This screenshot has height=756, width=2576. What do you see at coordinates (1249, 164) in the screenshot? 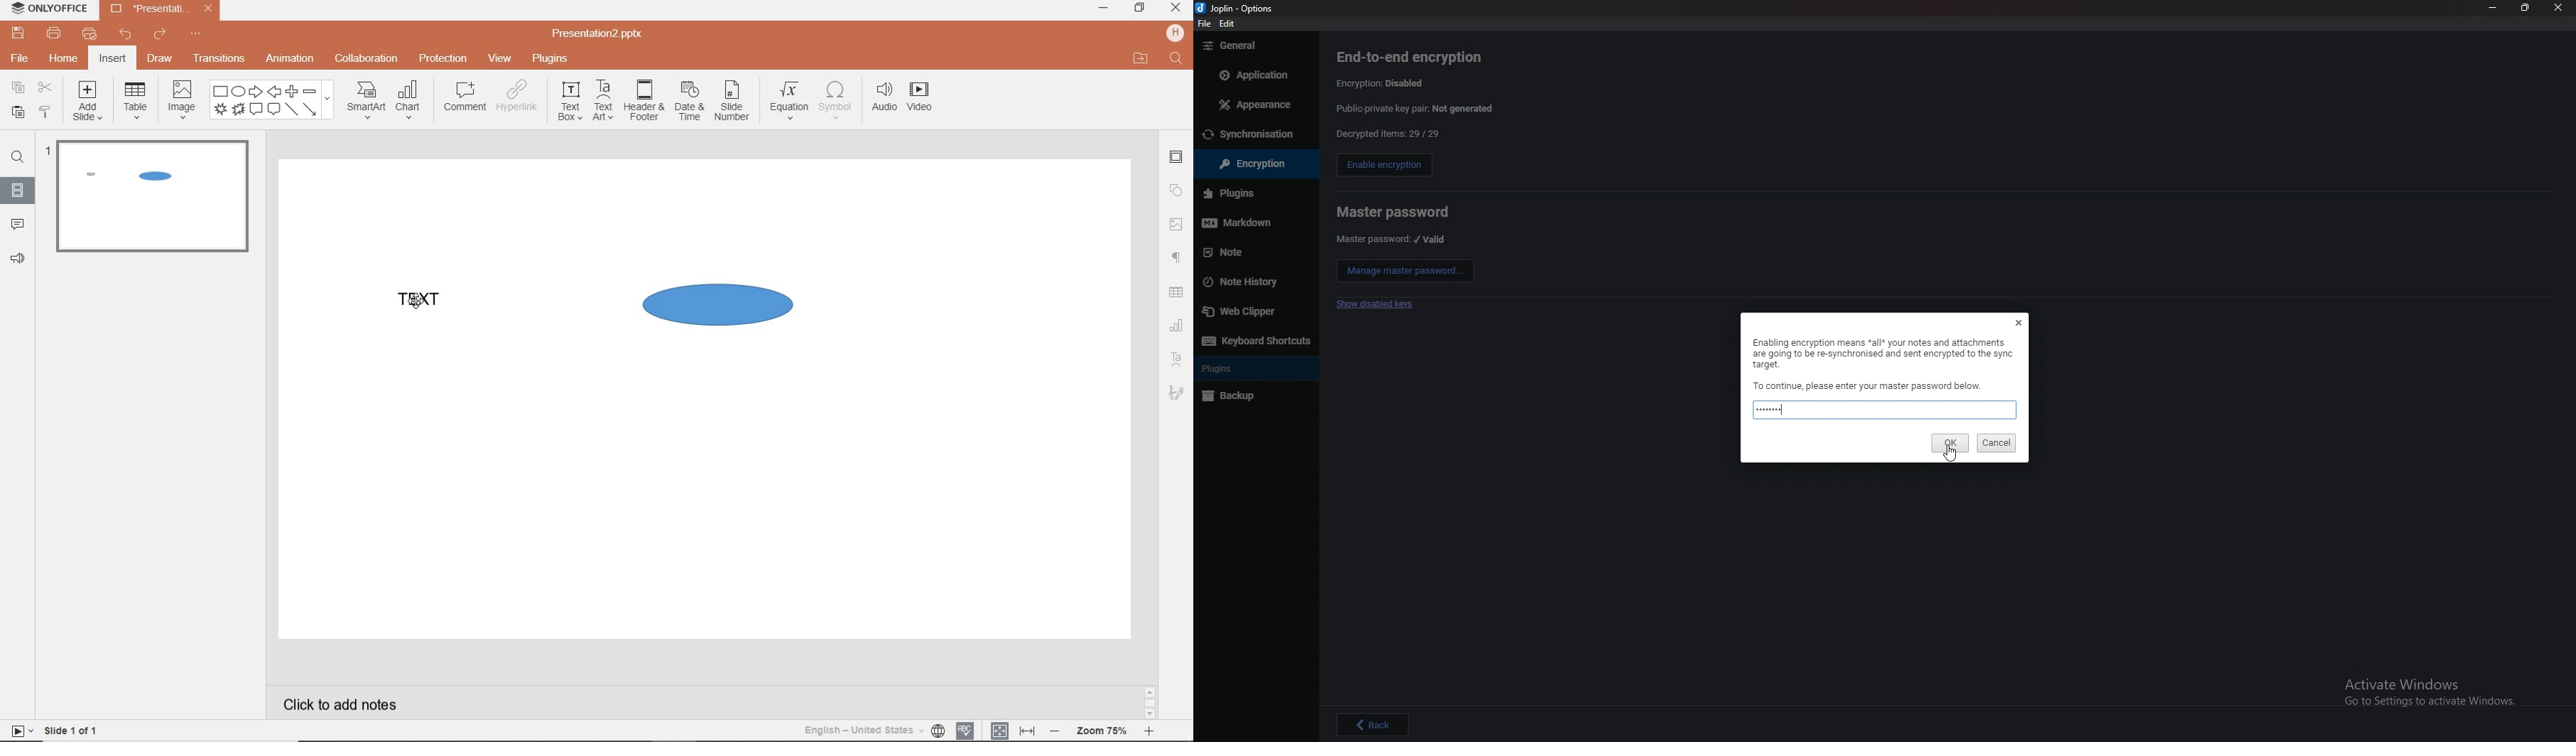
I see `` at bounding box center [1249, 164].